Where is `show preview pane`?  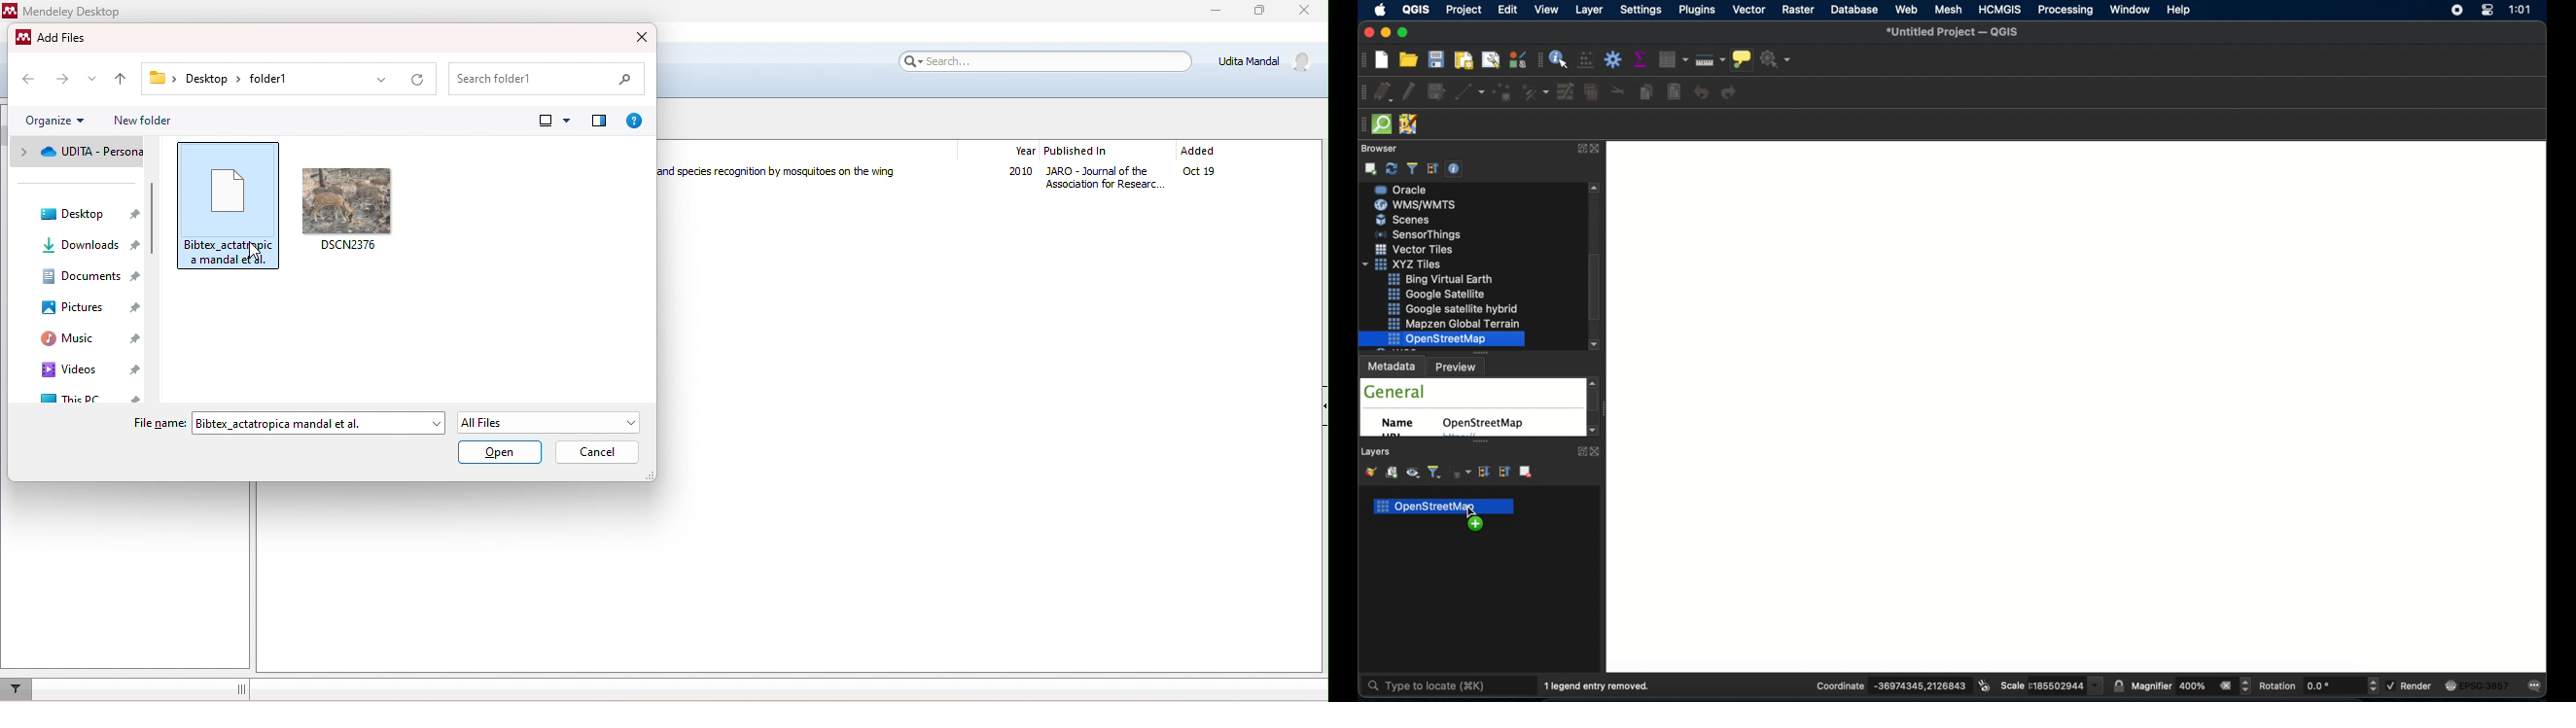 show preview pane is located at coordinates (599, 121).